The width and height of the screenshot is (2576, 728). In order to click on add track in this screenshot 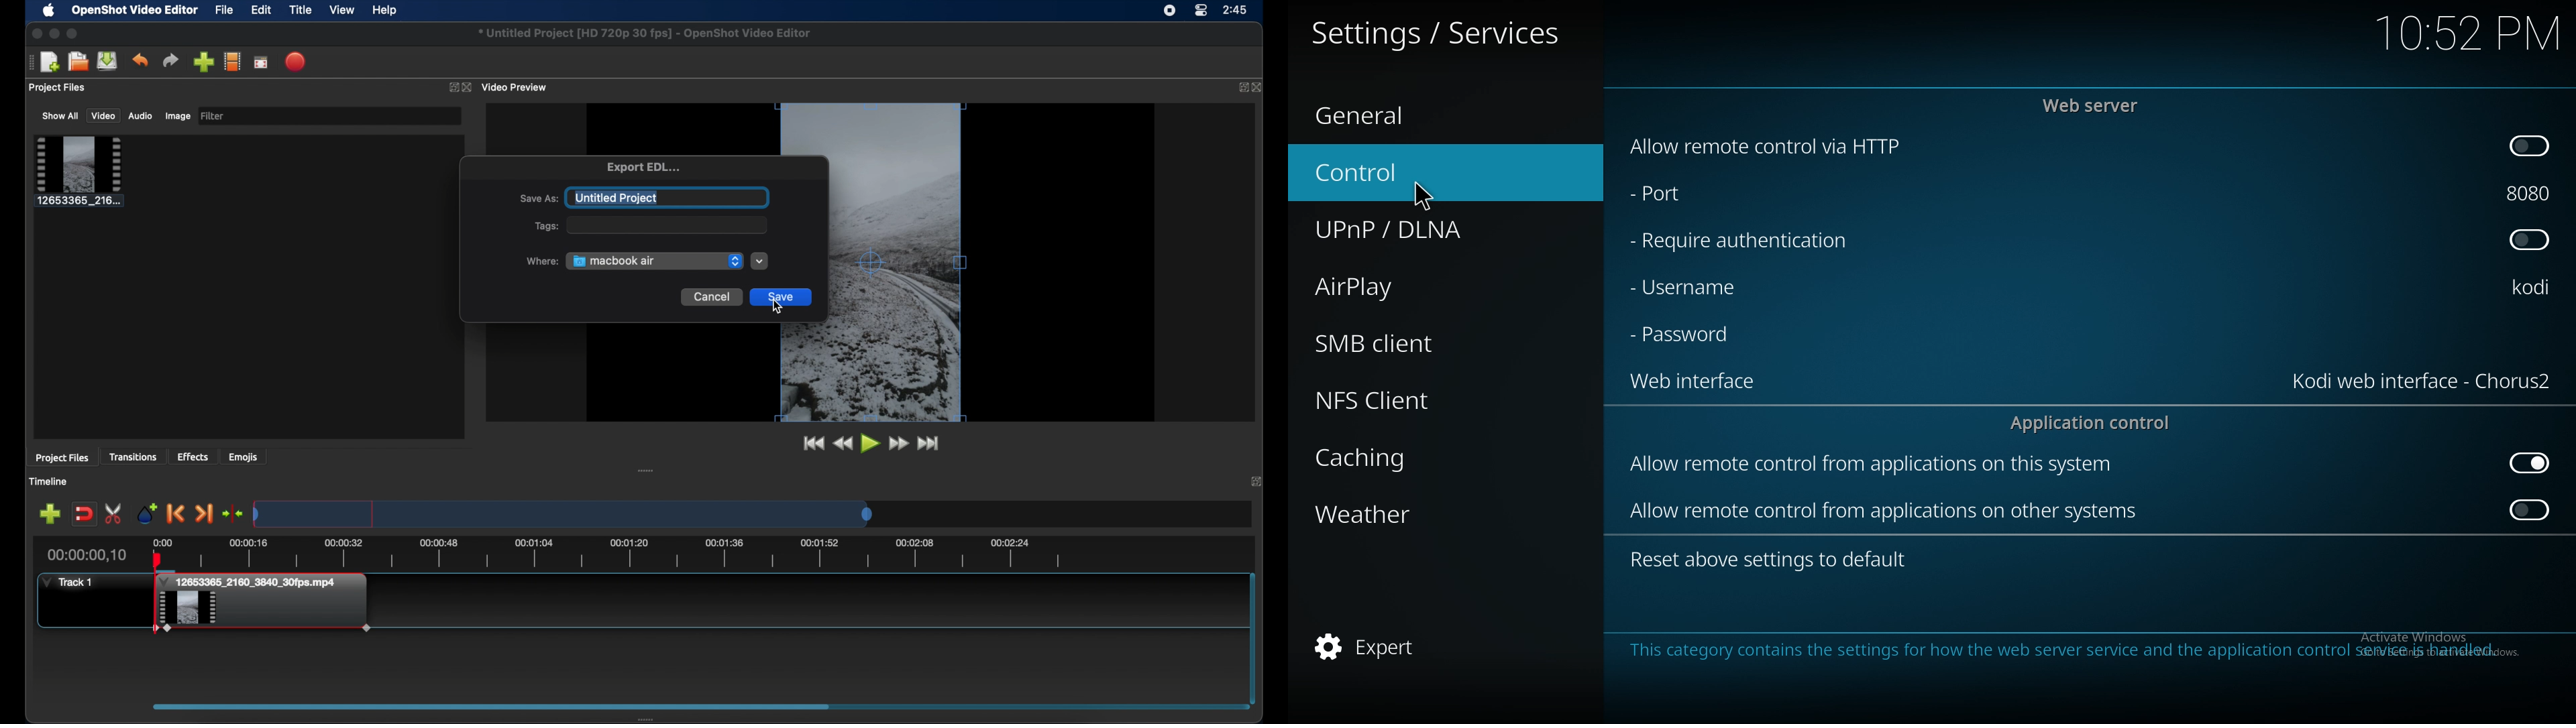, I will do `click(50, 514)`.